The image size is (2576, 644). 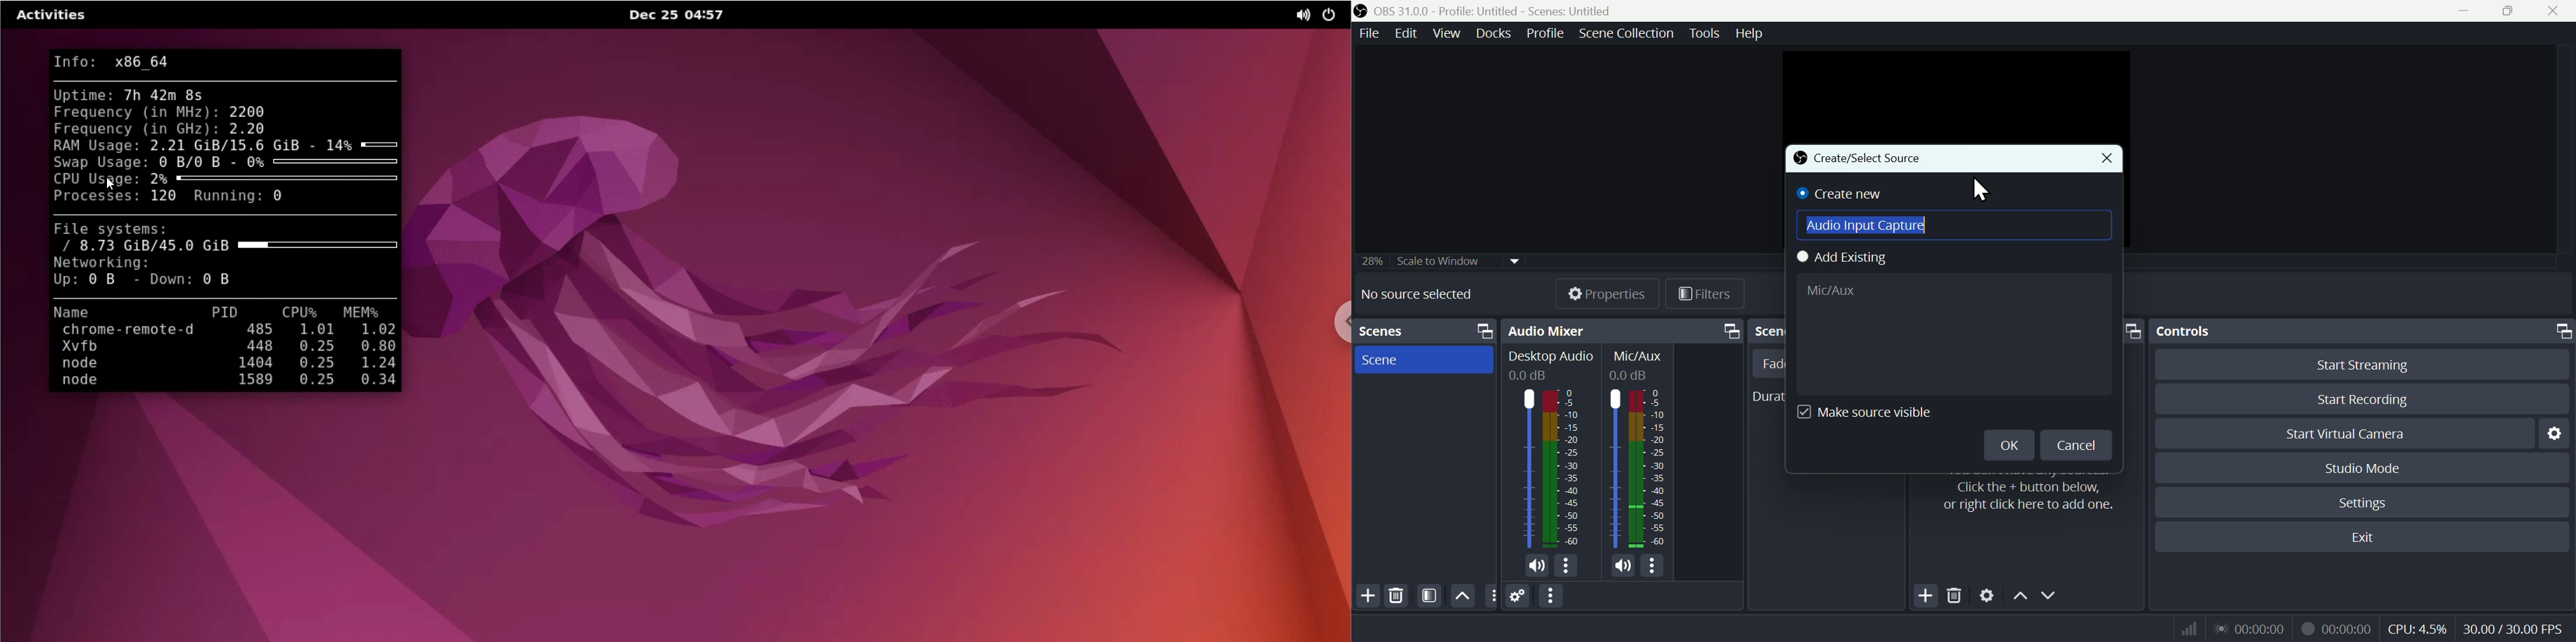 I want to click on minimize, so click(x=2469, y=11).